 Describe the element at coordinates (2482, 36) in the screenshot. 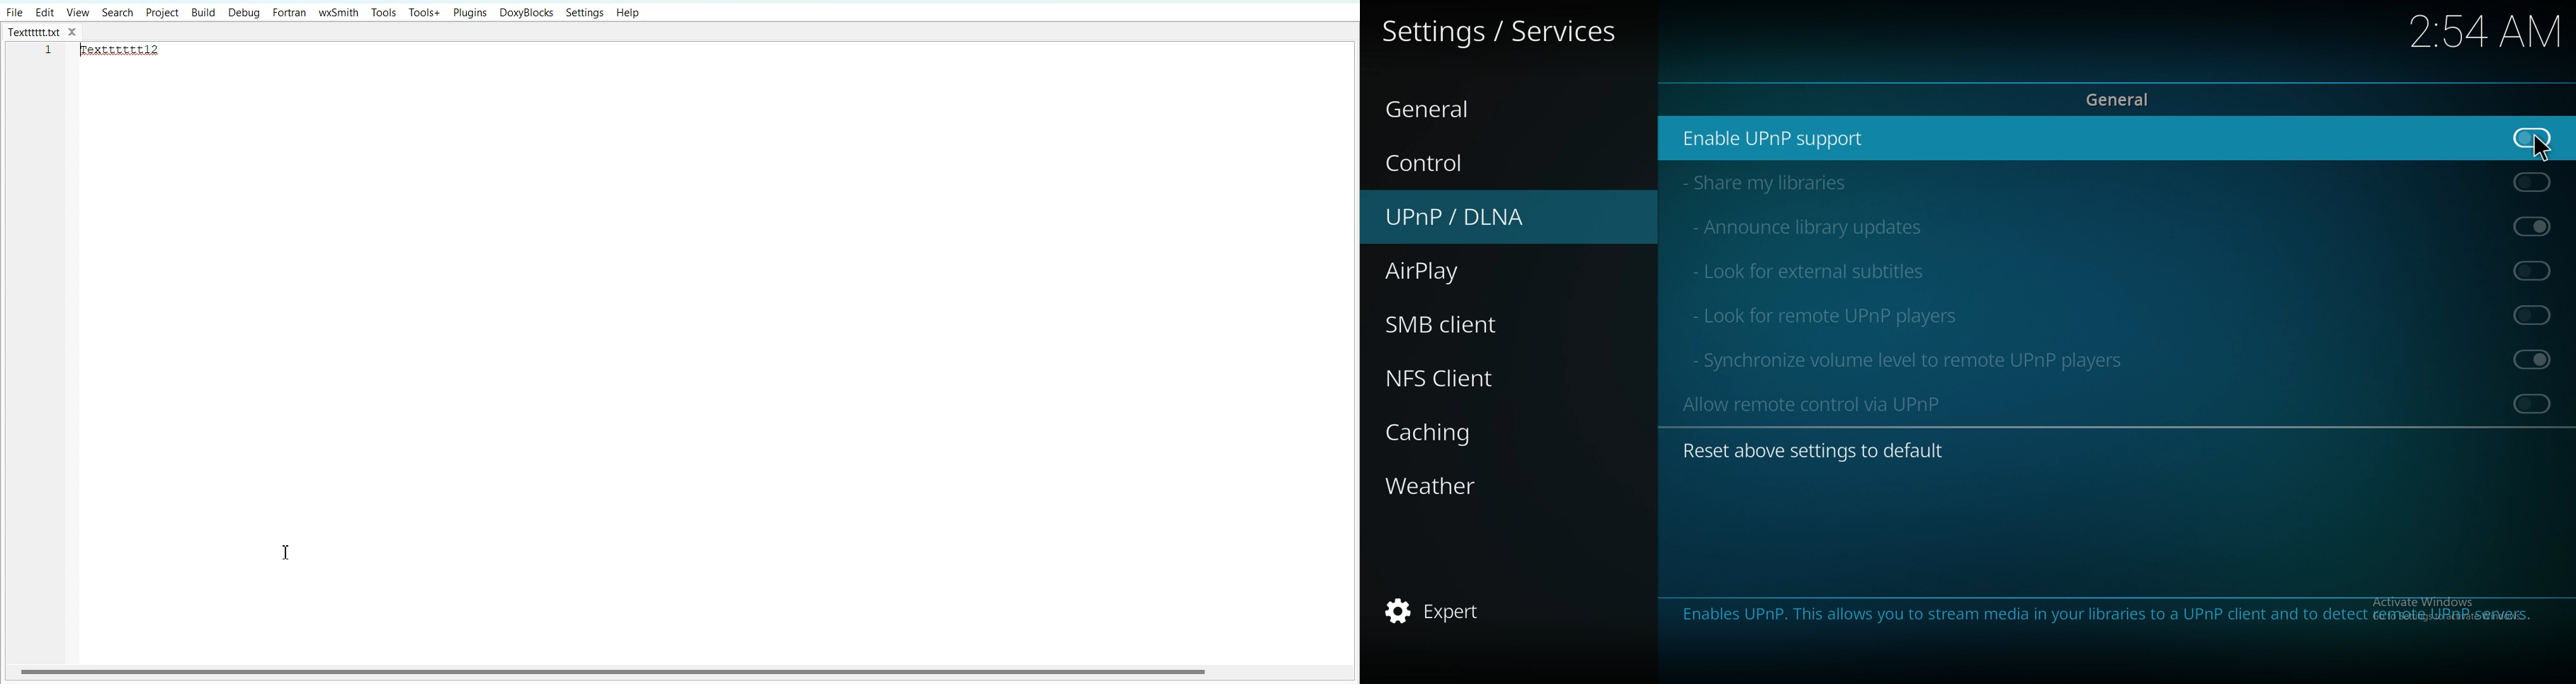

I see `2:54 AM` at that location.